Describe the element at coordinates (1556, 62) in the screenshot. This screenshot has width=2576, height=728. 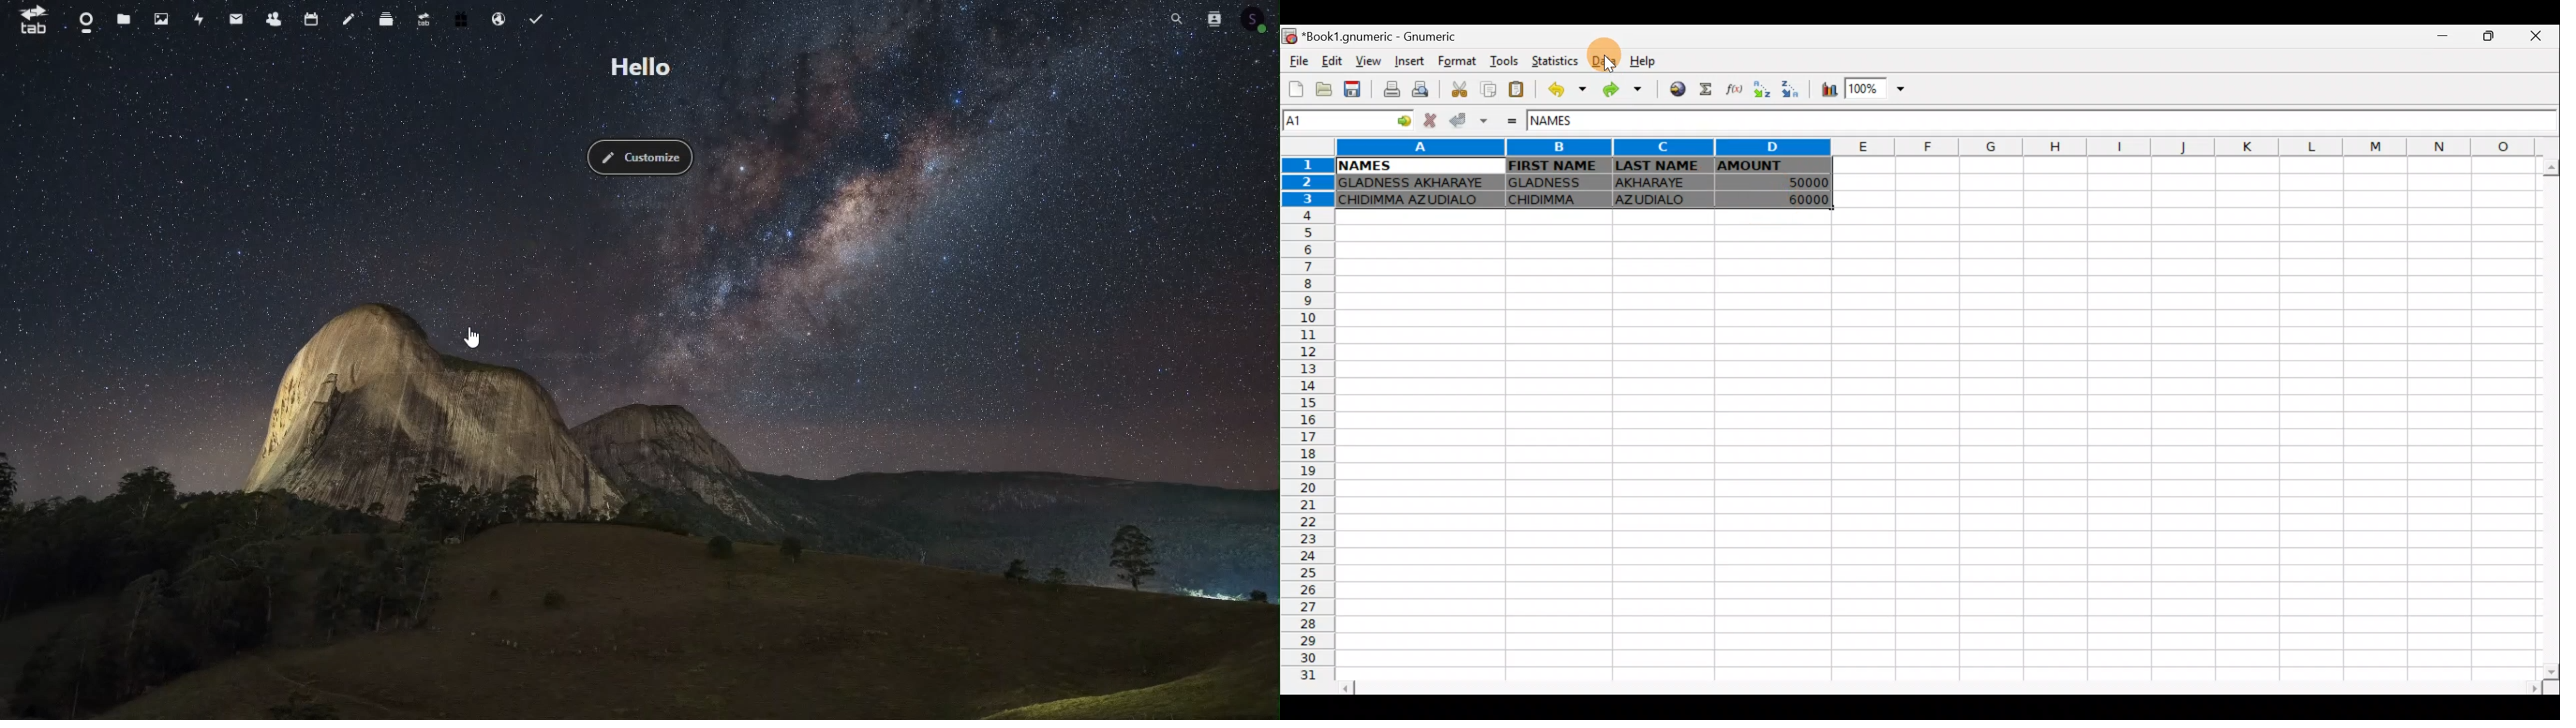
I see `Statistics` at that location.